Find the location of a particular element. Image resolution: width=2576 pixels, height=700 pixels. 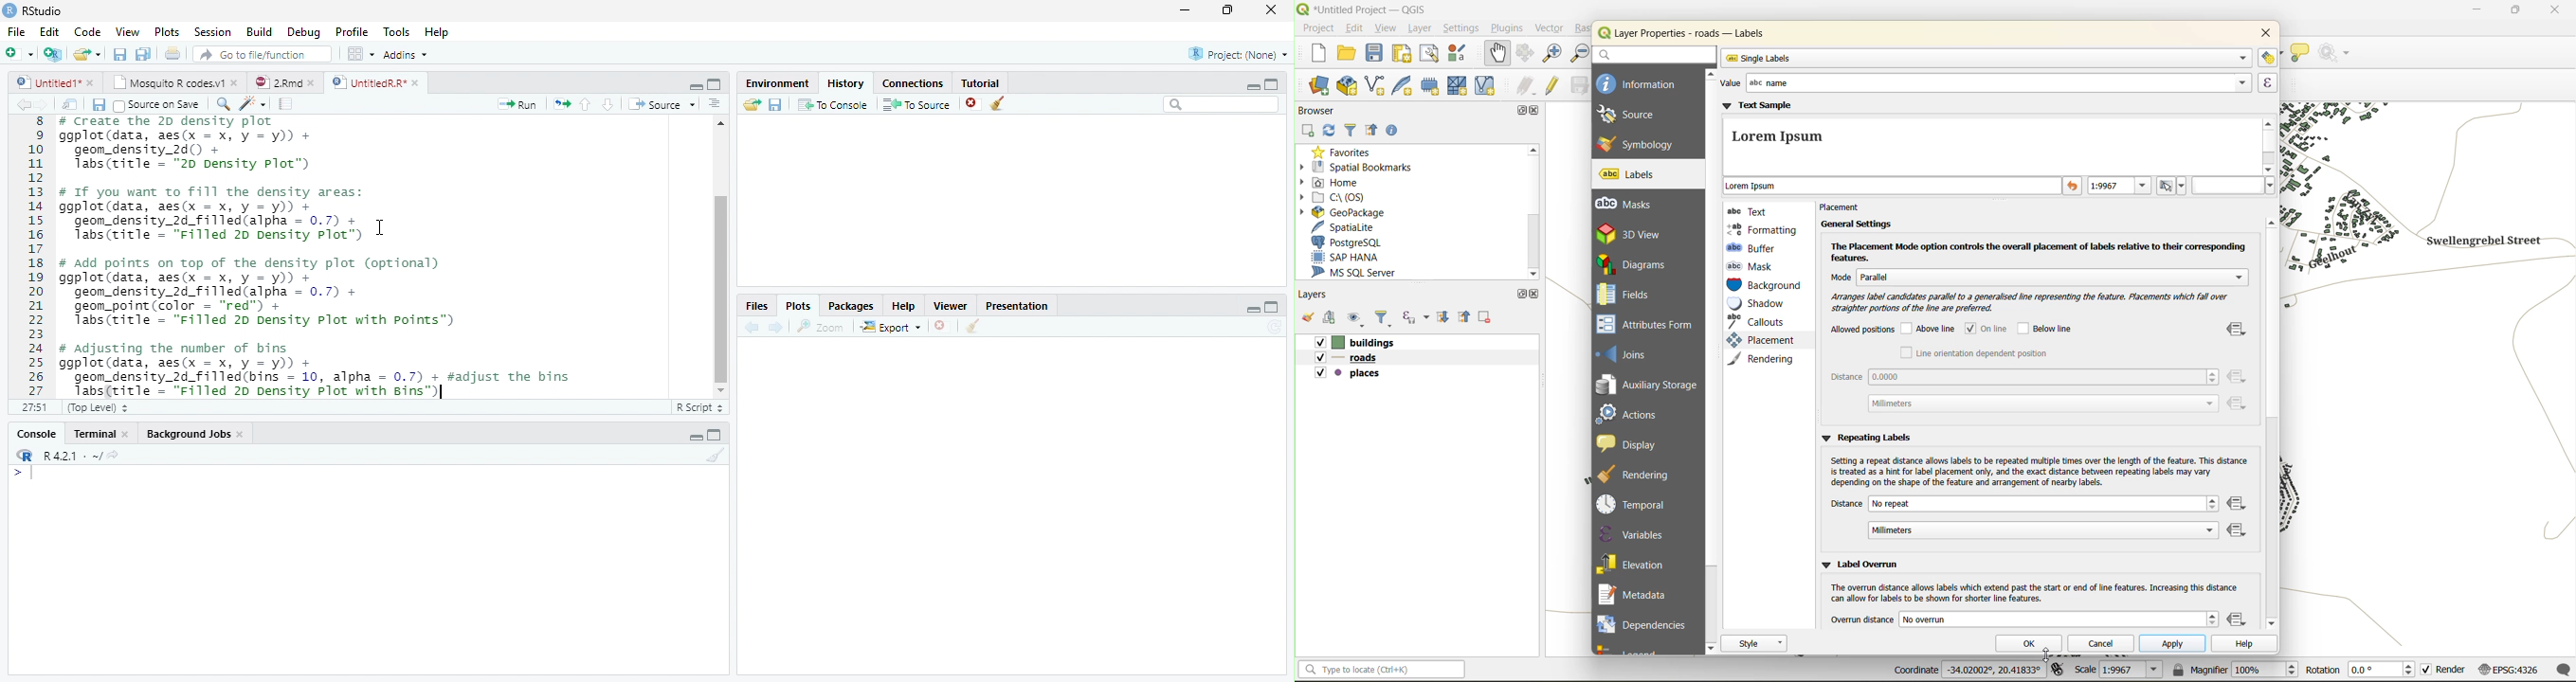

minimize is located at coordinates (1254, 309).